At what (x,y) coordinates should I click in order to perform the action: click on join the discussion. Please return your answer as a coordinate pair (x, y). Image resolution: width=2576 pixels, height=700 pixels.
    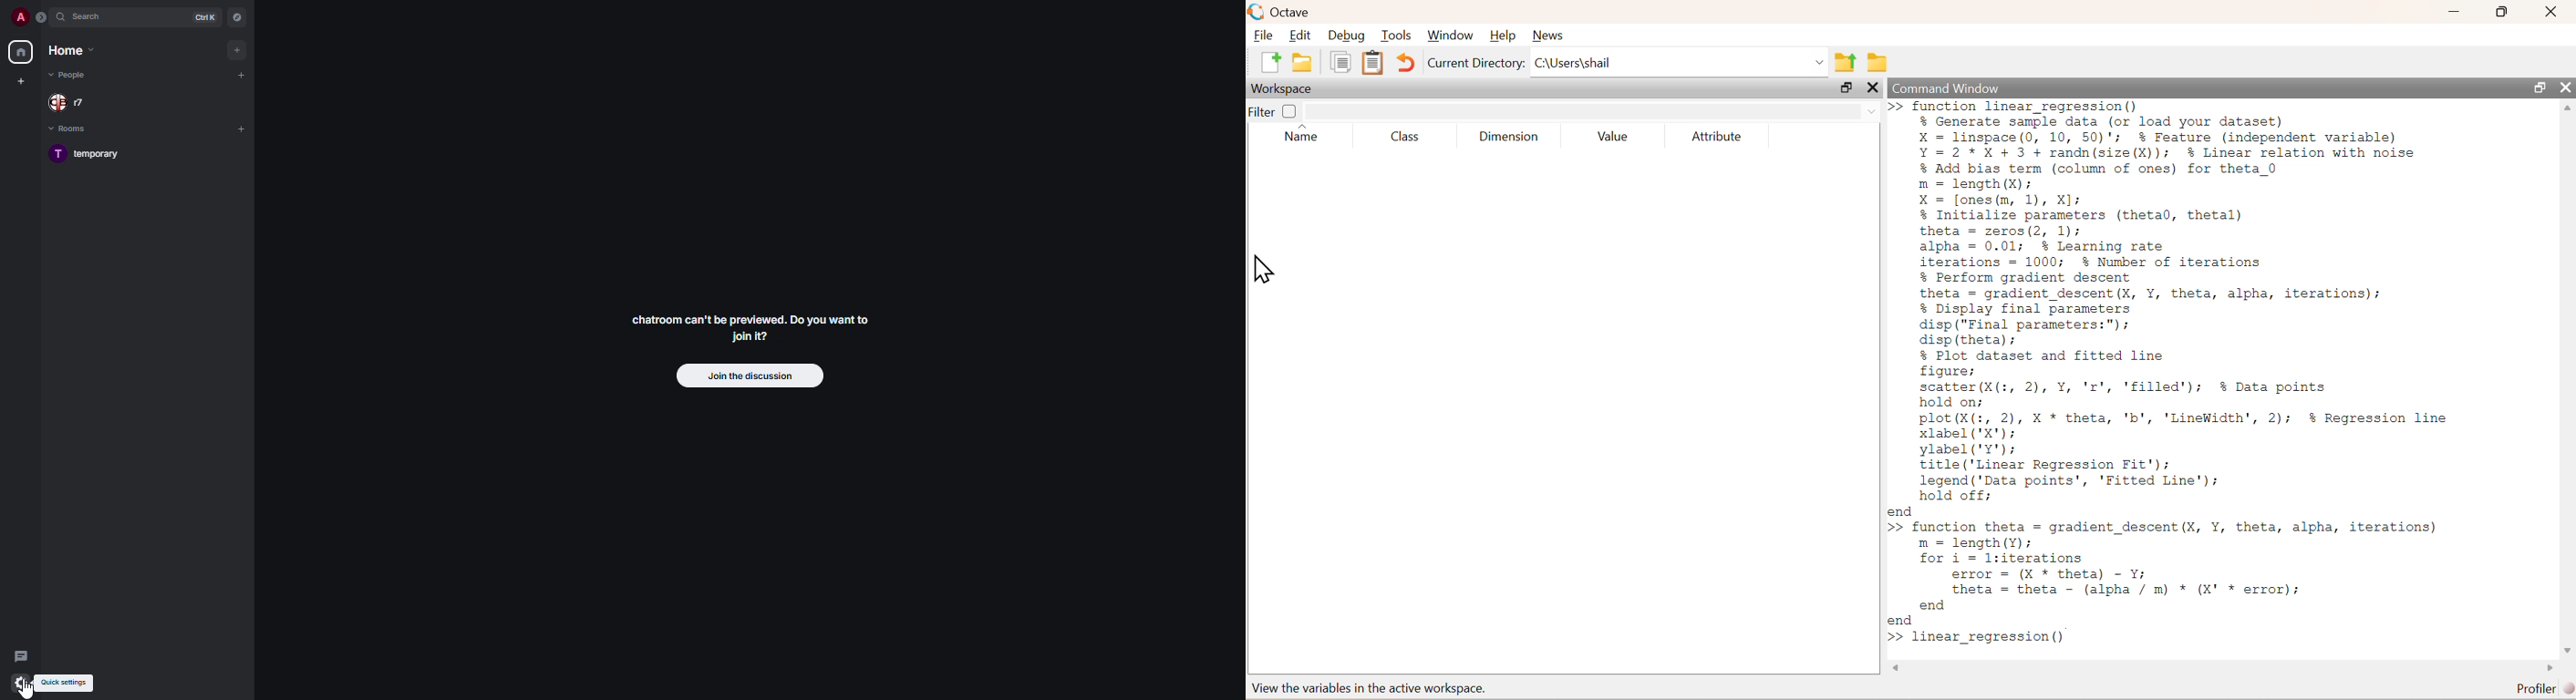
    Looking at the image, I should click on (751, 376).